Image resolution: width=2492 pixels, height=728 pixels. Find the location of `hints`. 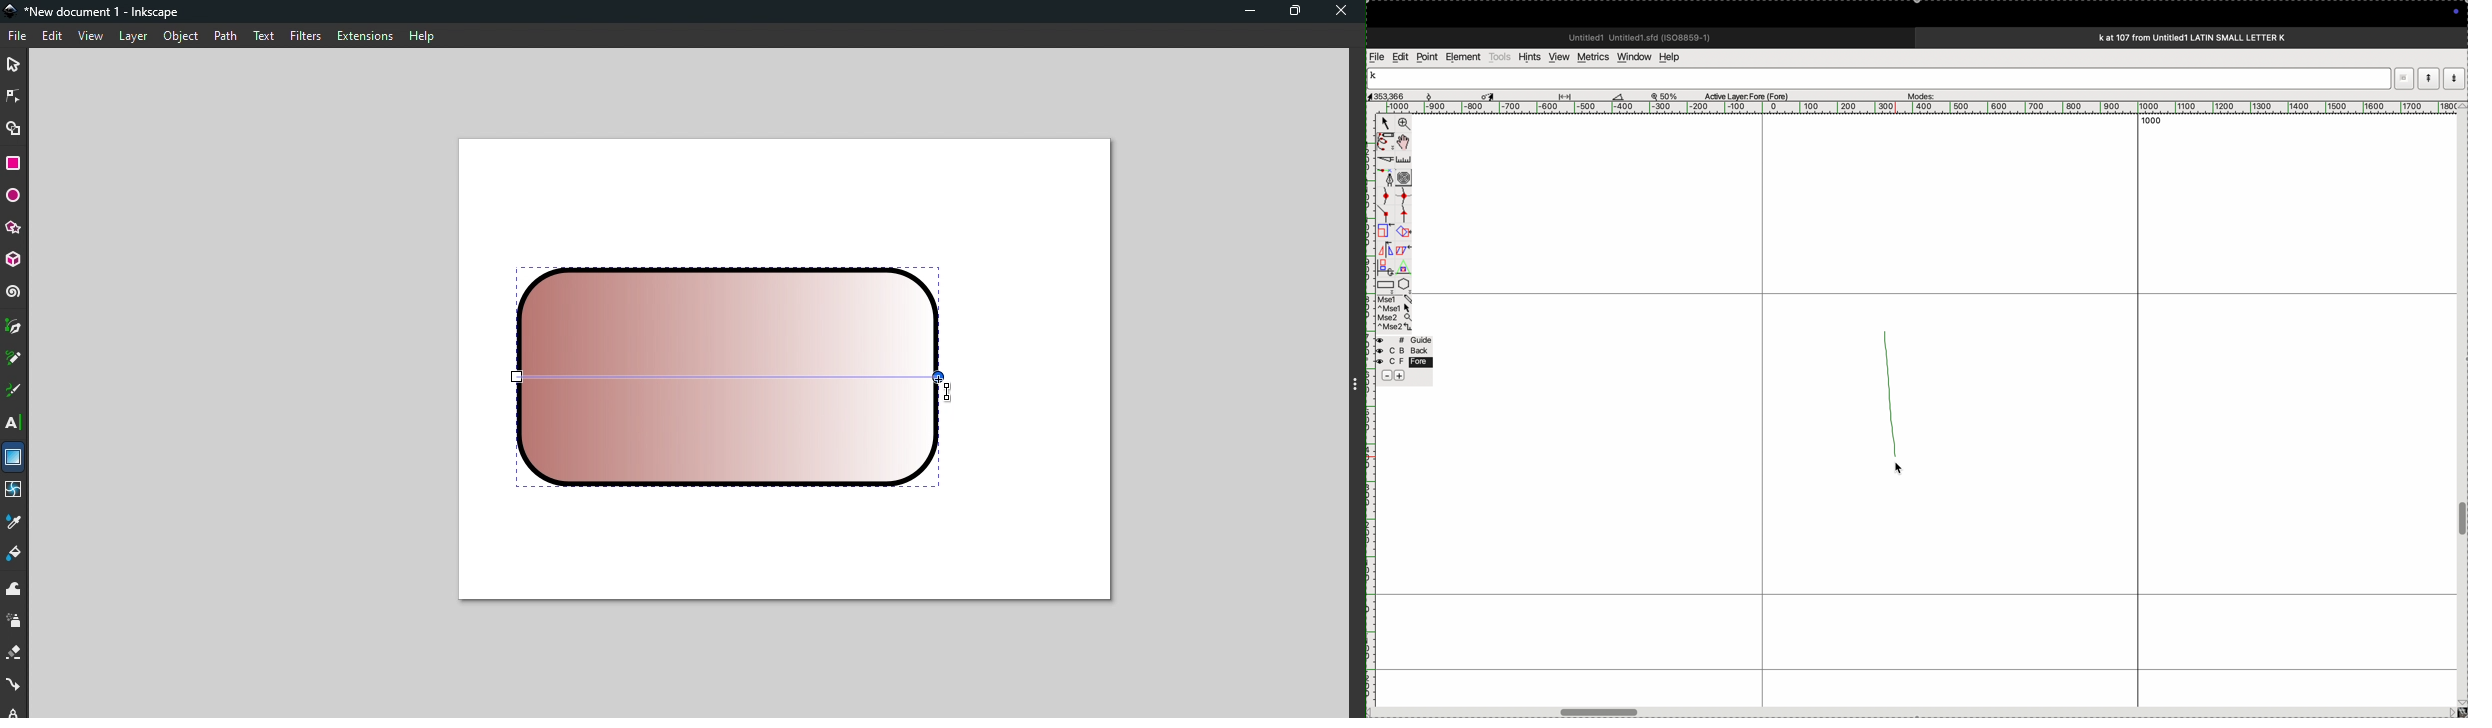

hints is located at coordinates (1528, 56).